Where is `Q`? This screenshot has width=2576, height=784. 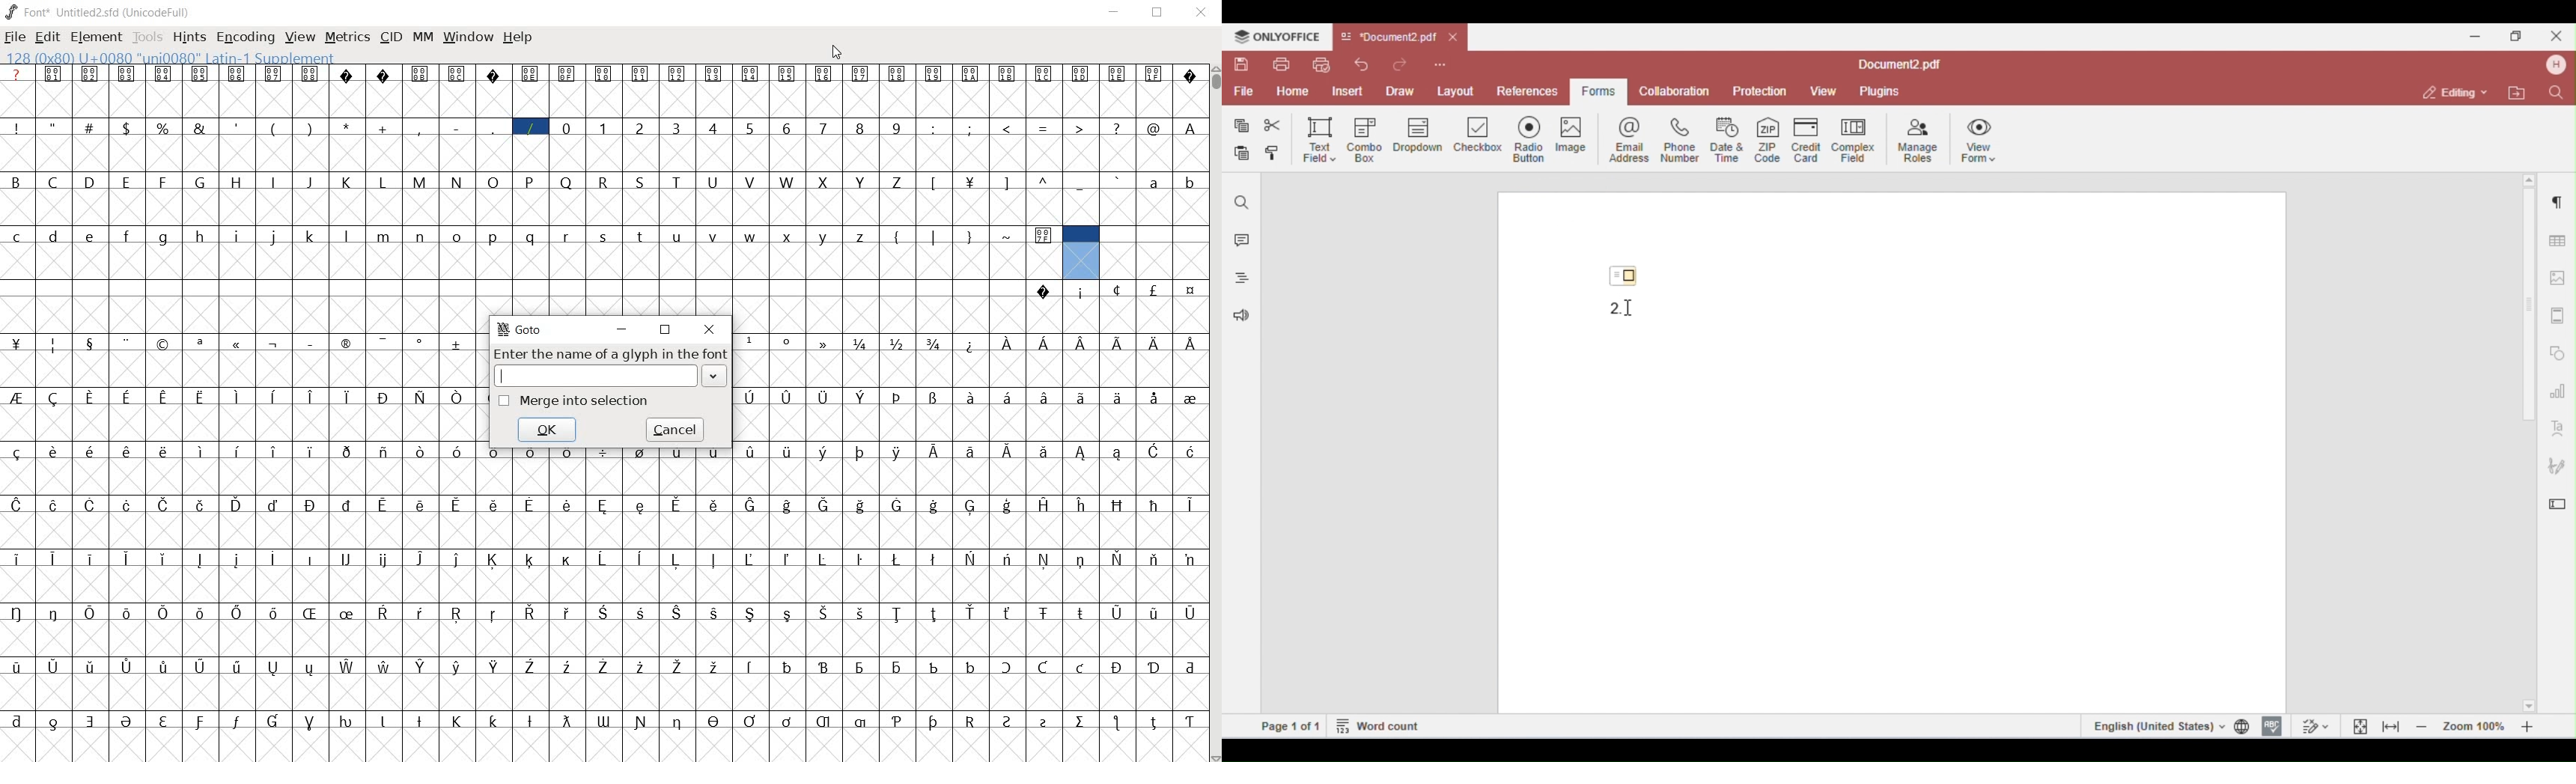 Q is located at coordinates (567, 180).